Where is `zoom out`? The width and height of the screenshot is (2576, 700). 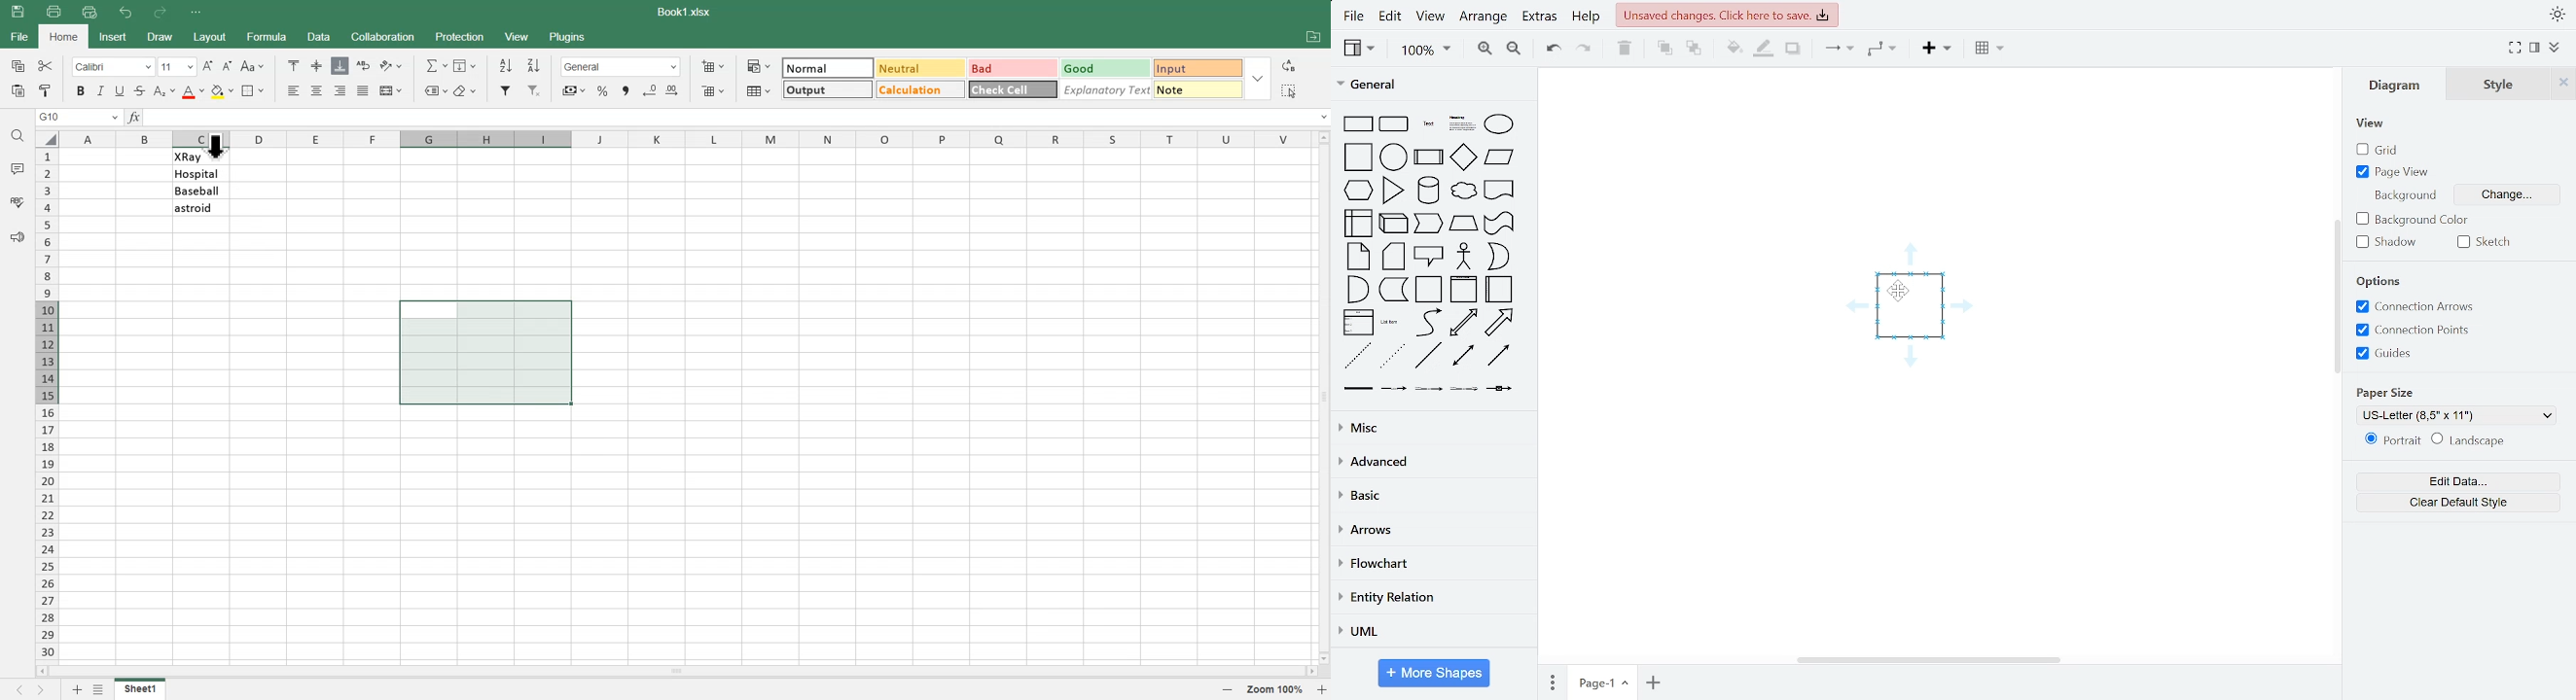
zoom out is located at coordinates (1514, 50).